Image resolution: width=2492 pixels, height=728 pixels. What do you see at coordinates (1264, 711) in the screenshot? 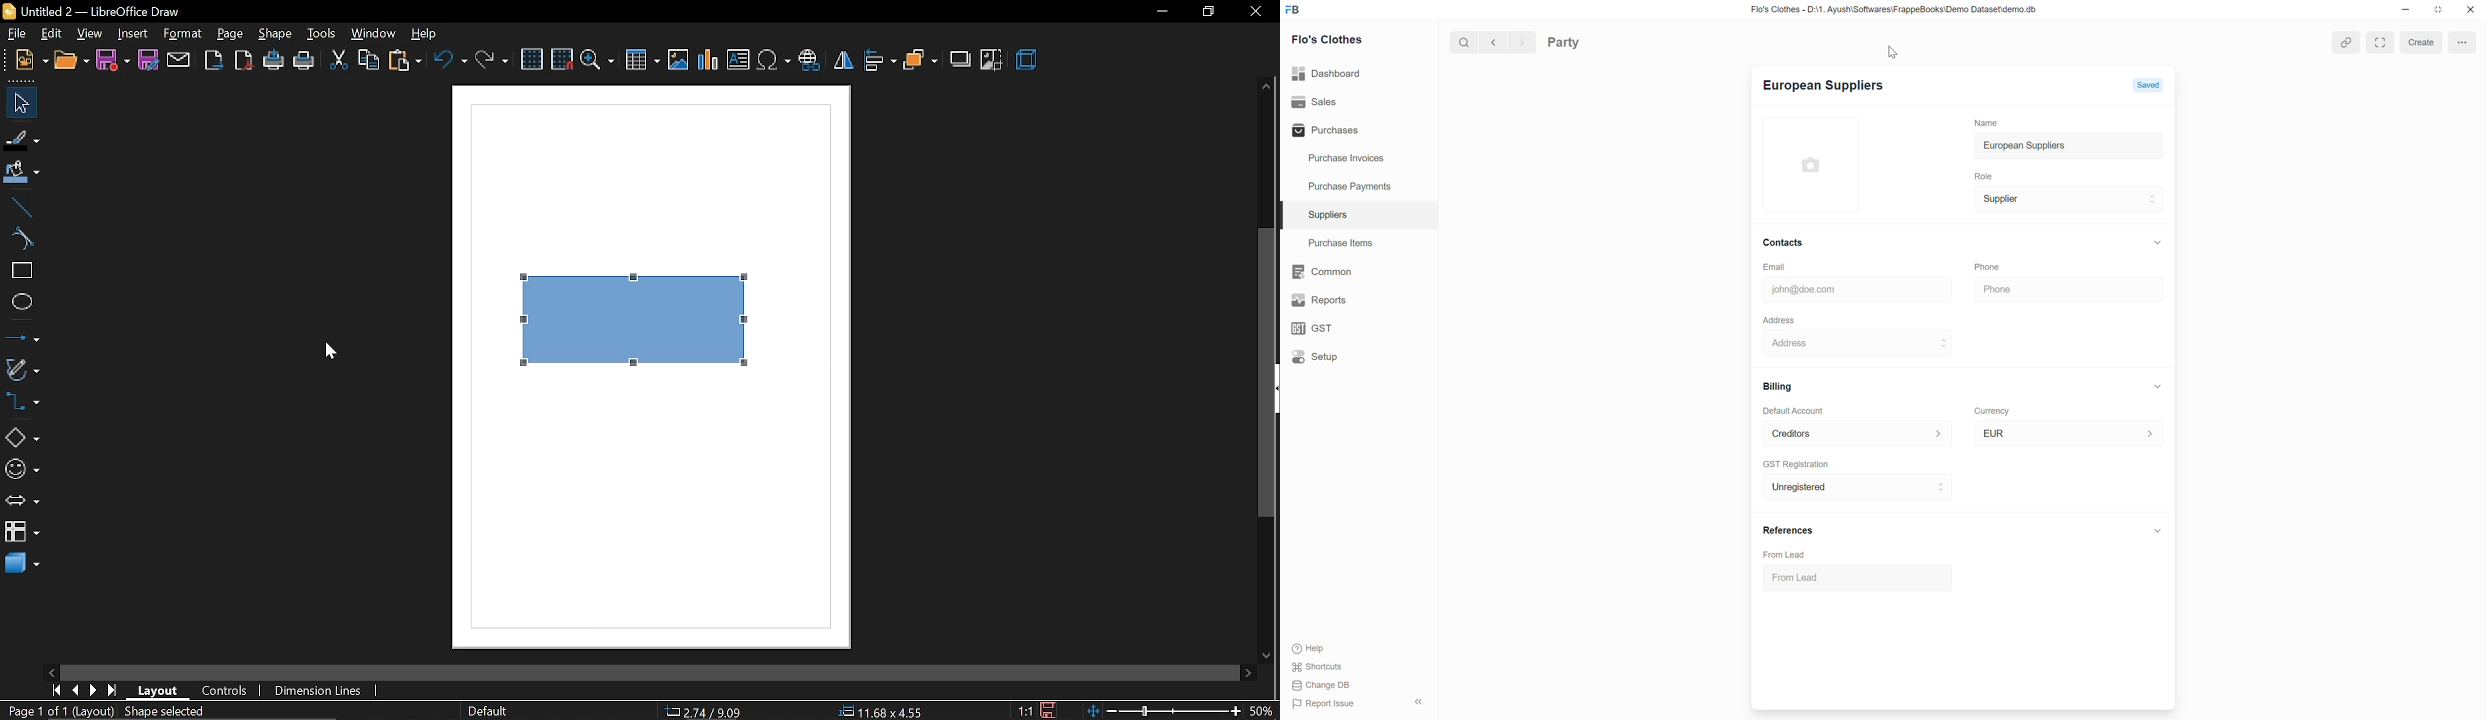
I see `50%` at bounding box center [1264, 711].